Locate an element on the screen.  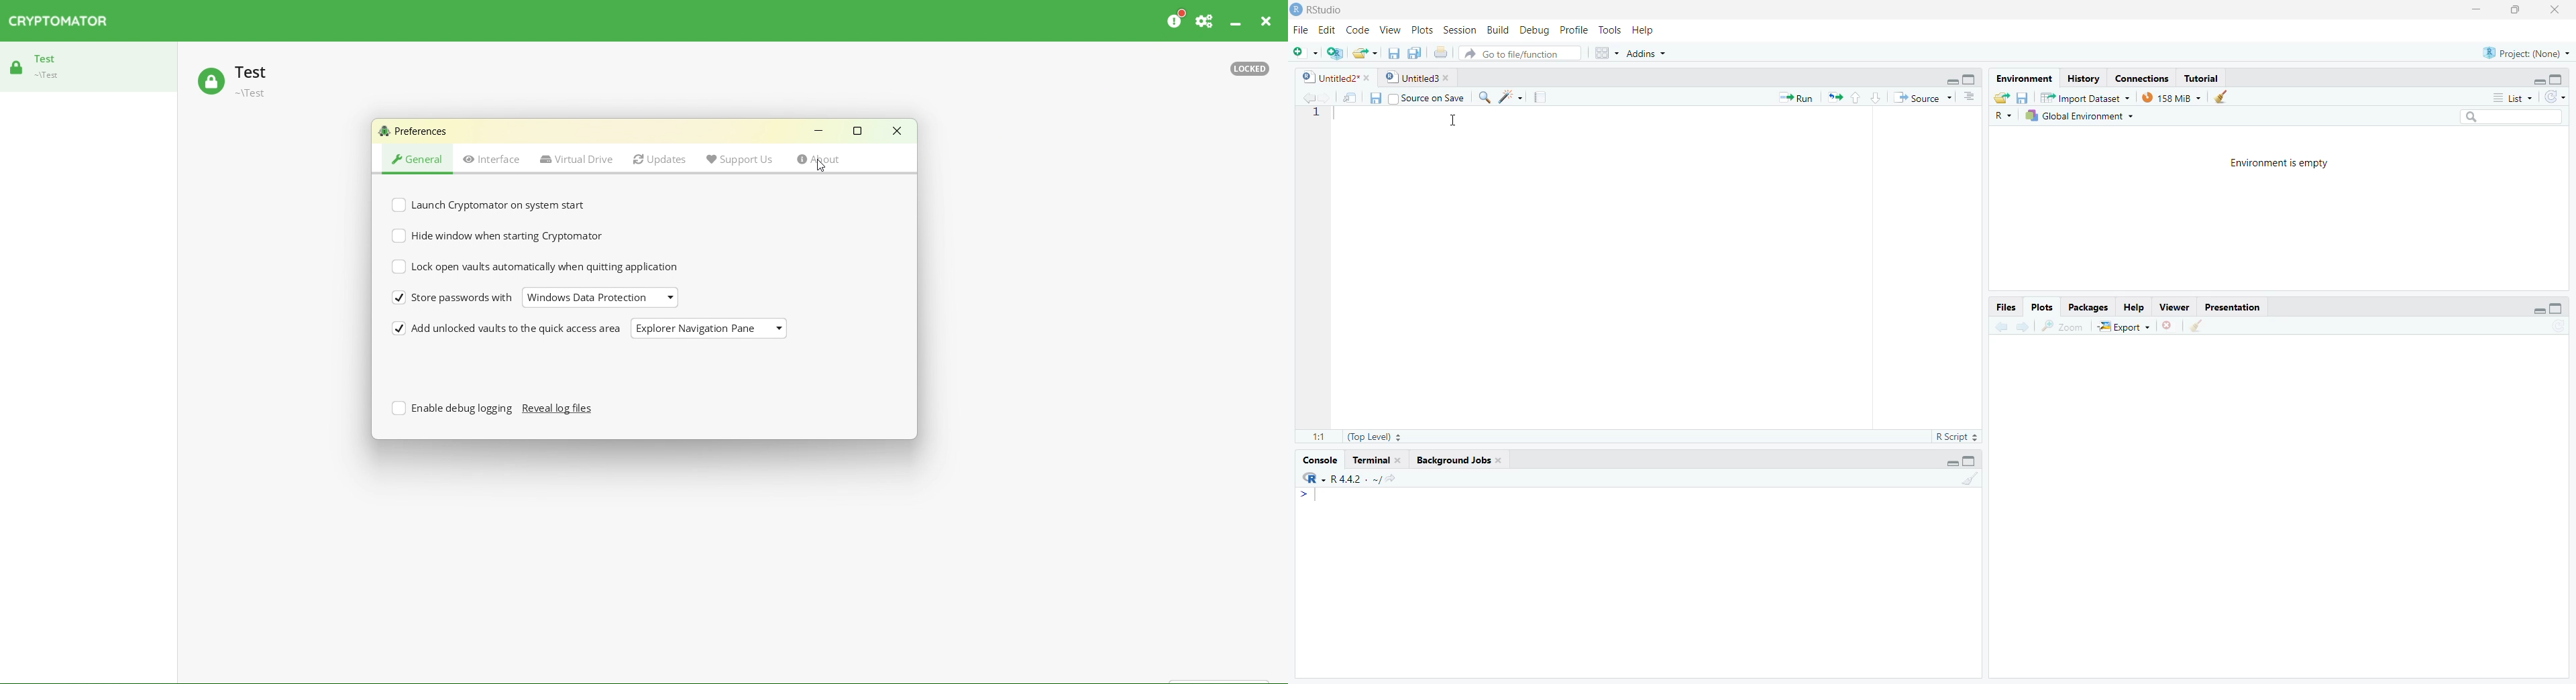
Connections is located at coordinates (2139, 77).